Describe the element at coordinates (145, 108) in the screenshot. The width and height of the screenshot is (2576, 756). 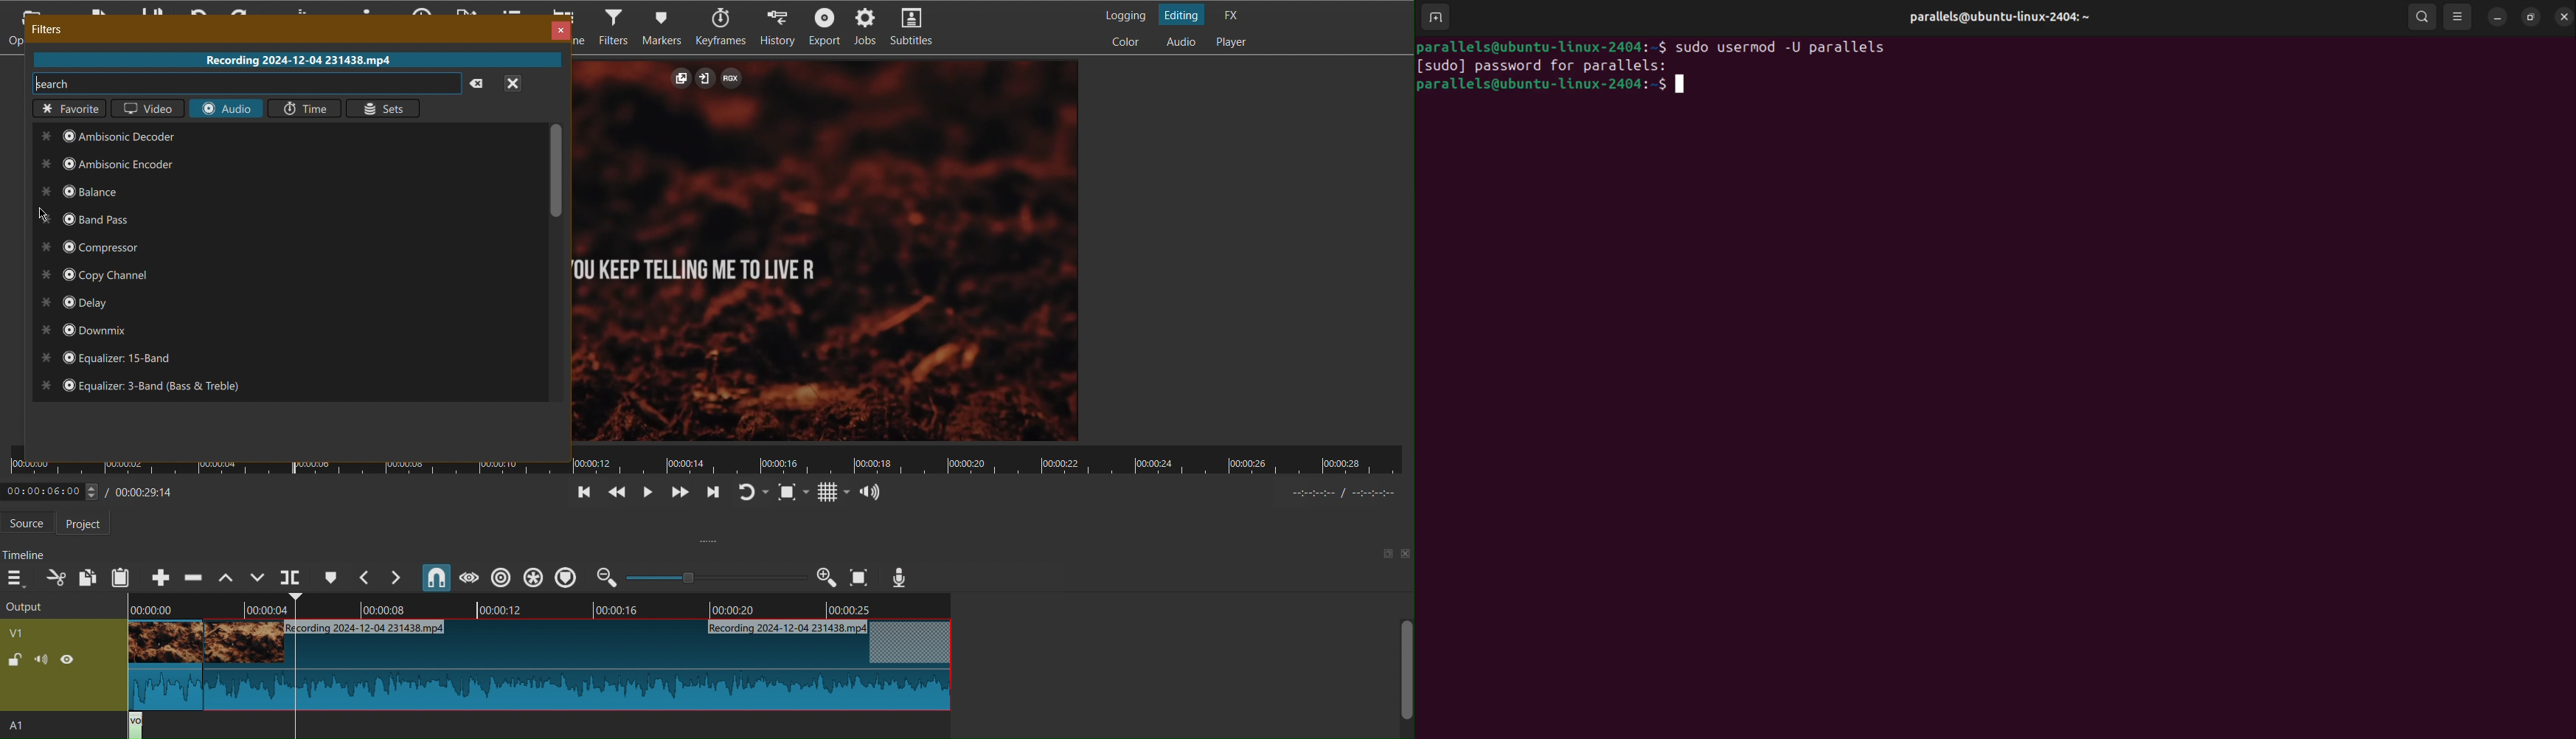
I see `Video` at that location.